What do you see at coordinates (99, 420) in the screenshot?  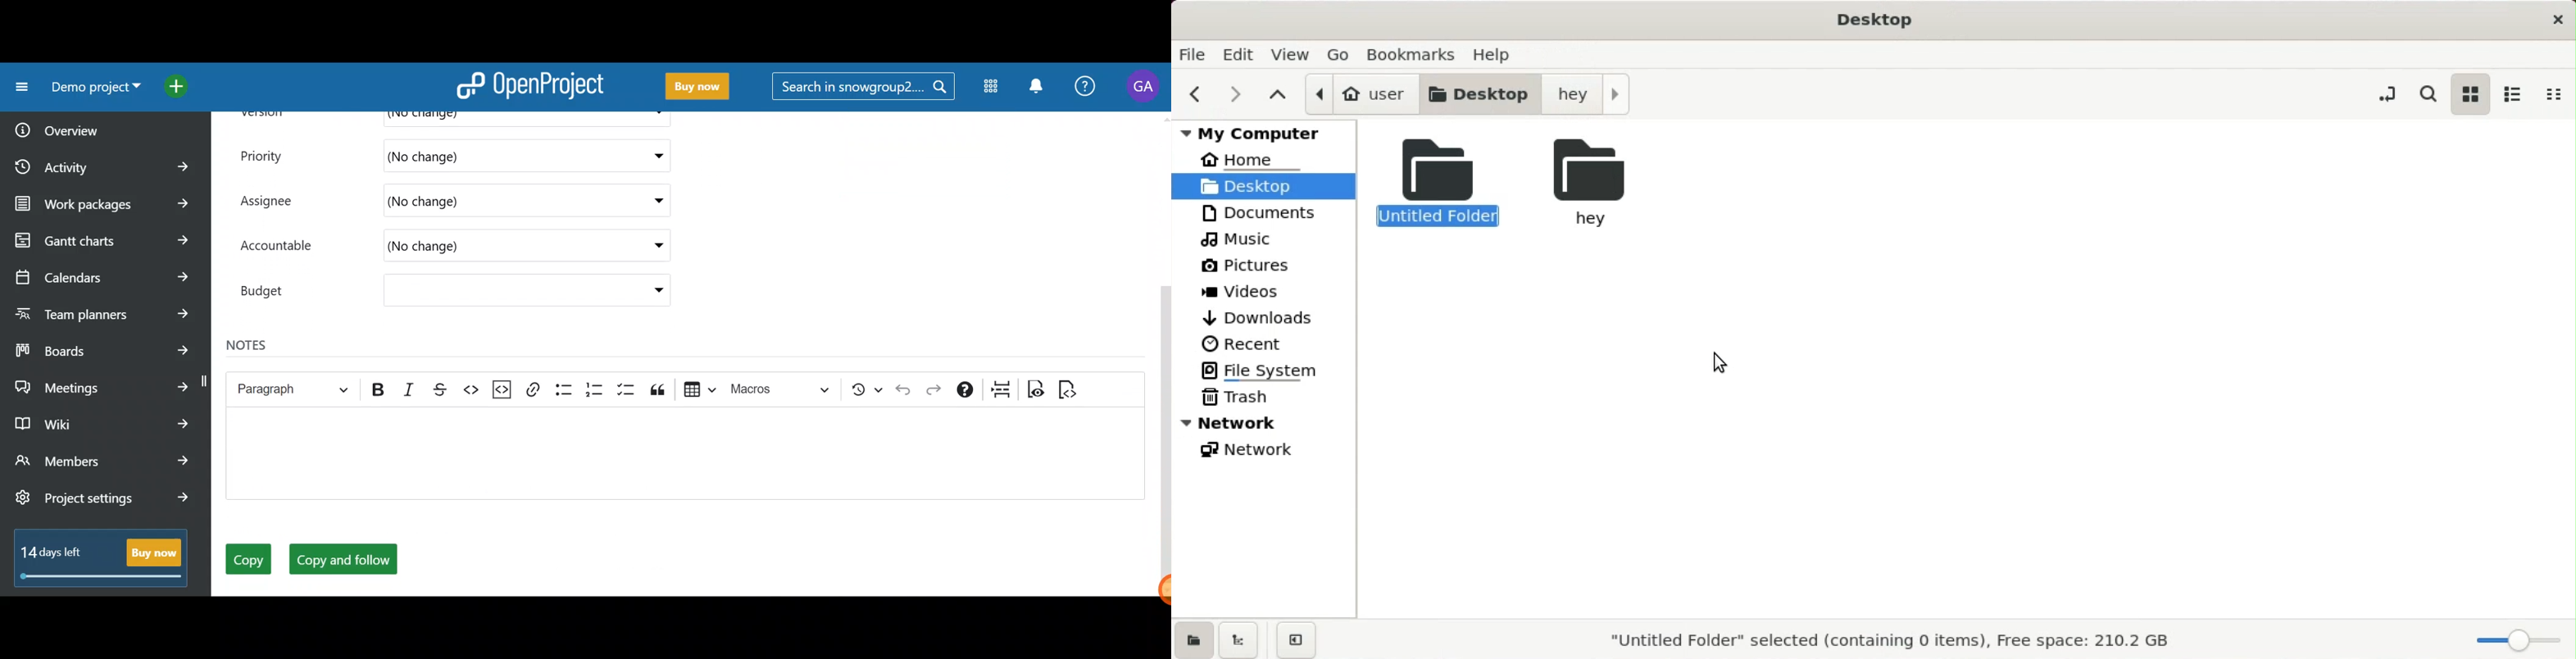 I see `Wiki` at bounding box center [99, 420].